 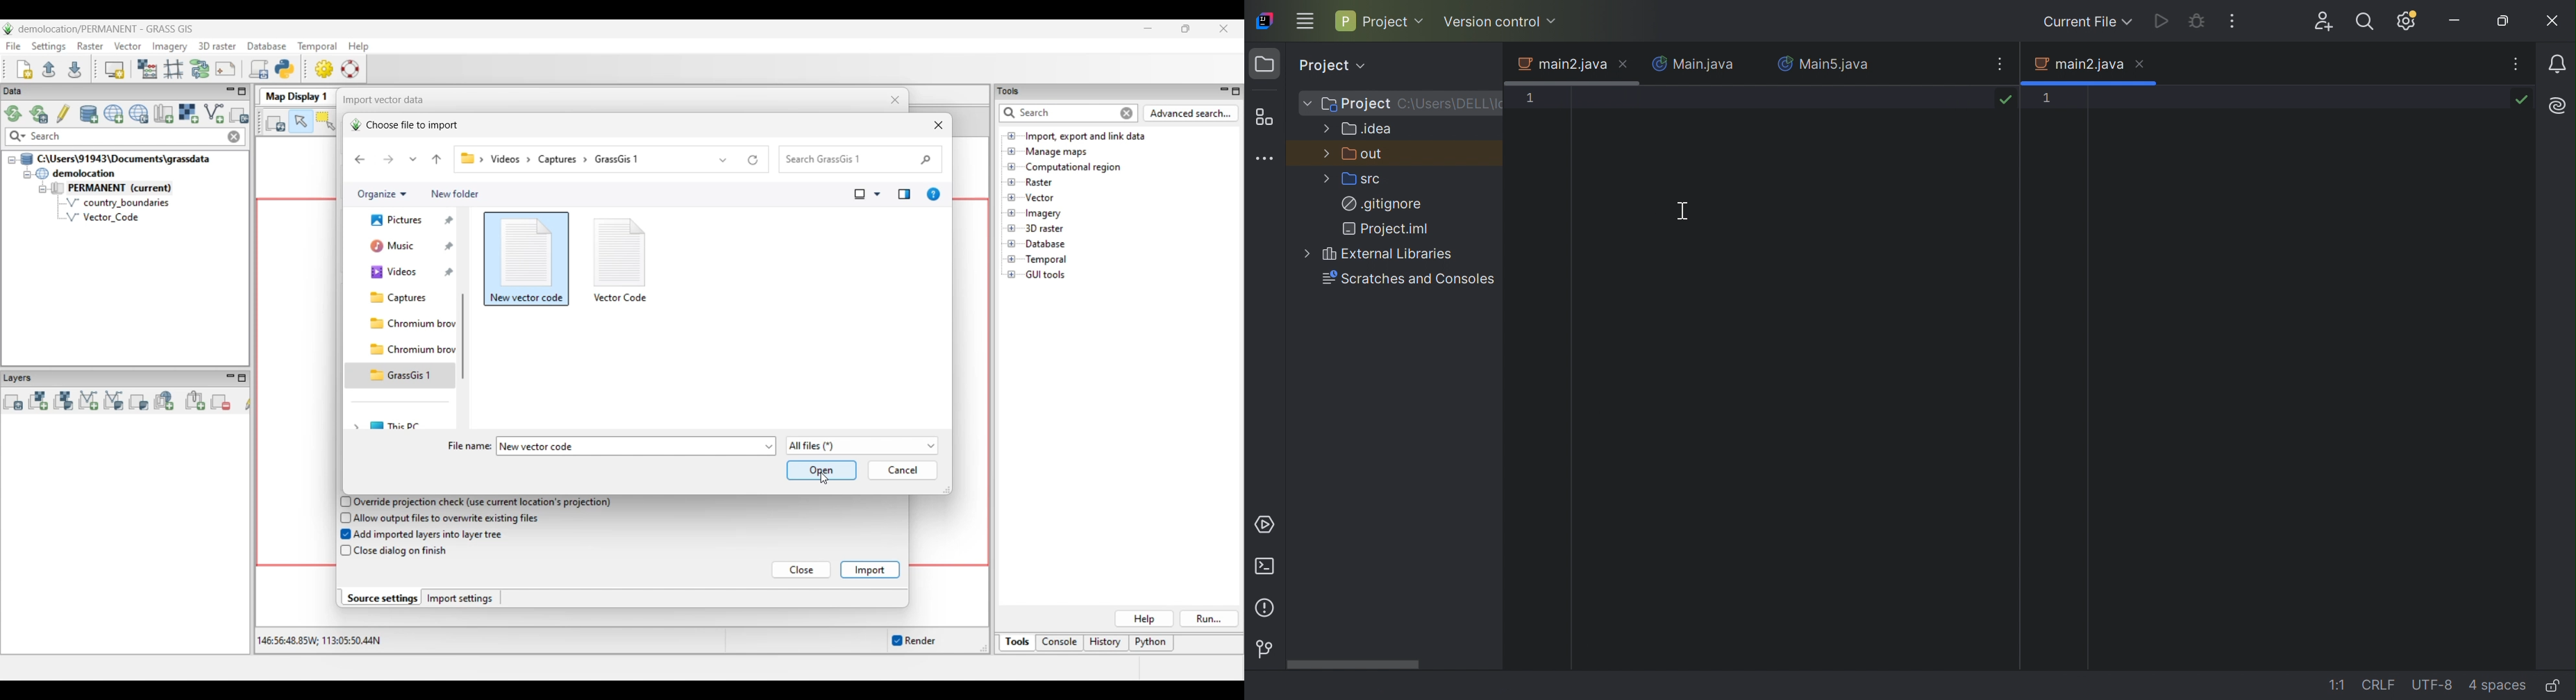 I want to click on Main5.java, so click(x=1827, y=64).